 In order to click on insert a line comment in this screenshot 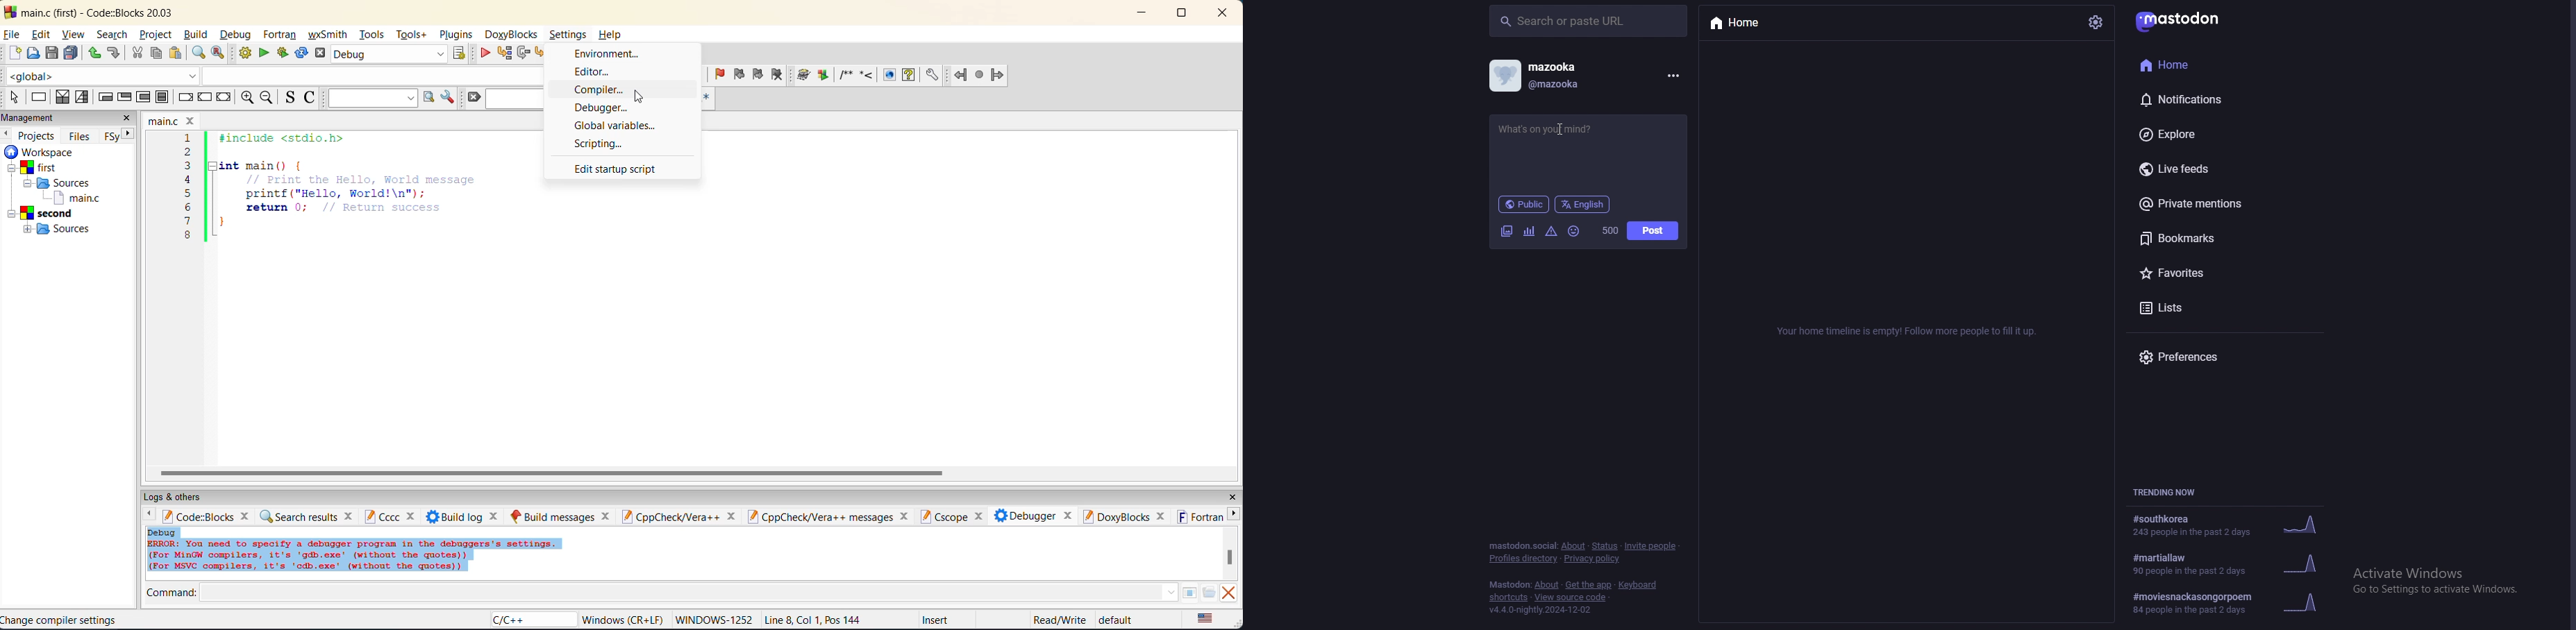, I will do `click(866, 75)`.